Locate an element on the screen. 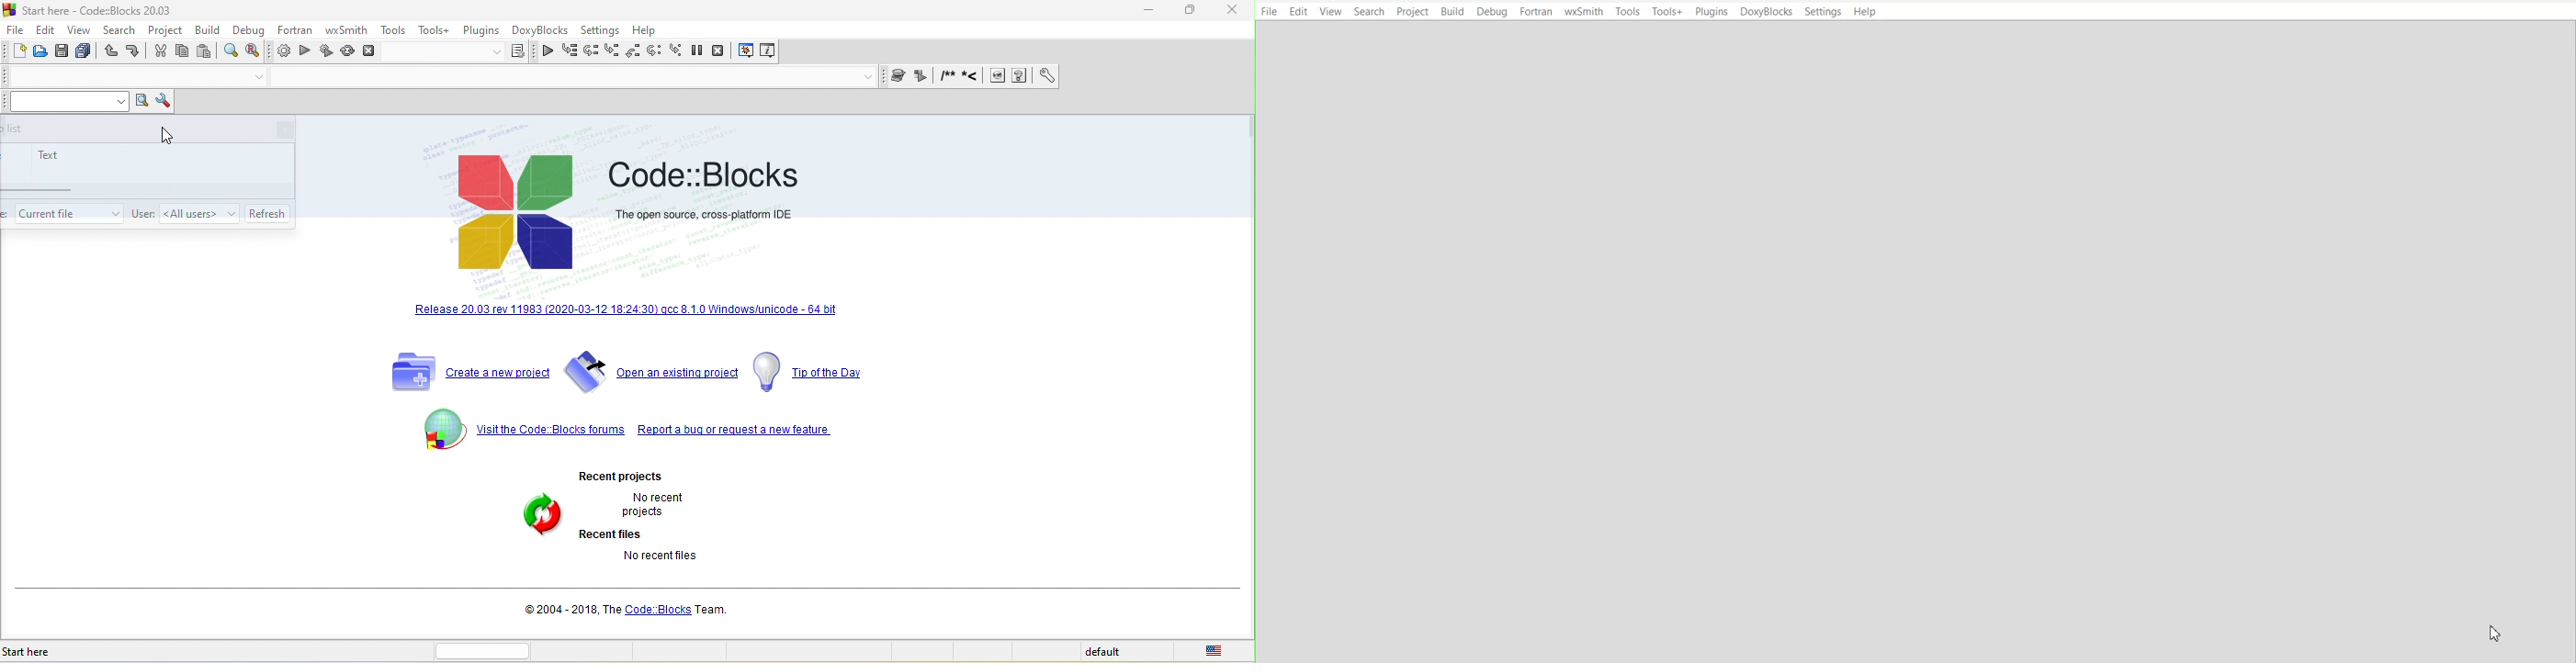 Image resolution: width=2576 pixels, height=672 pixels. Tool is located at coordinates (1628, 11).